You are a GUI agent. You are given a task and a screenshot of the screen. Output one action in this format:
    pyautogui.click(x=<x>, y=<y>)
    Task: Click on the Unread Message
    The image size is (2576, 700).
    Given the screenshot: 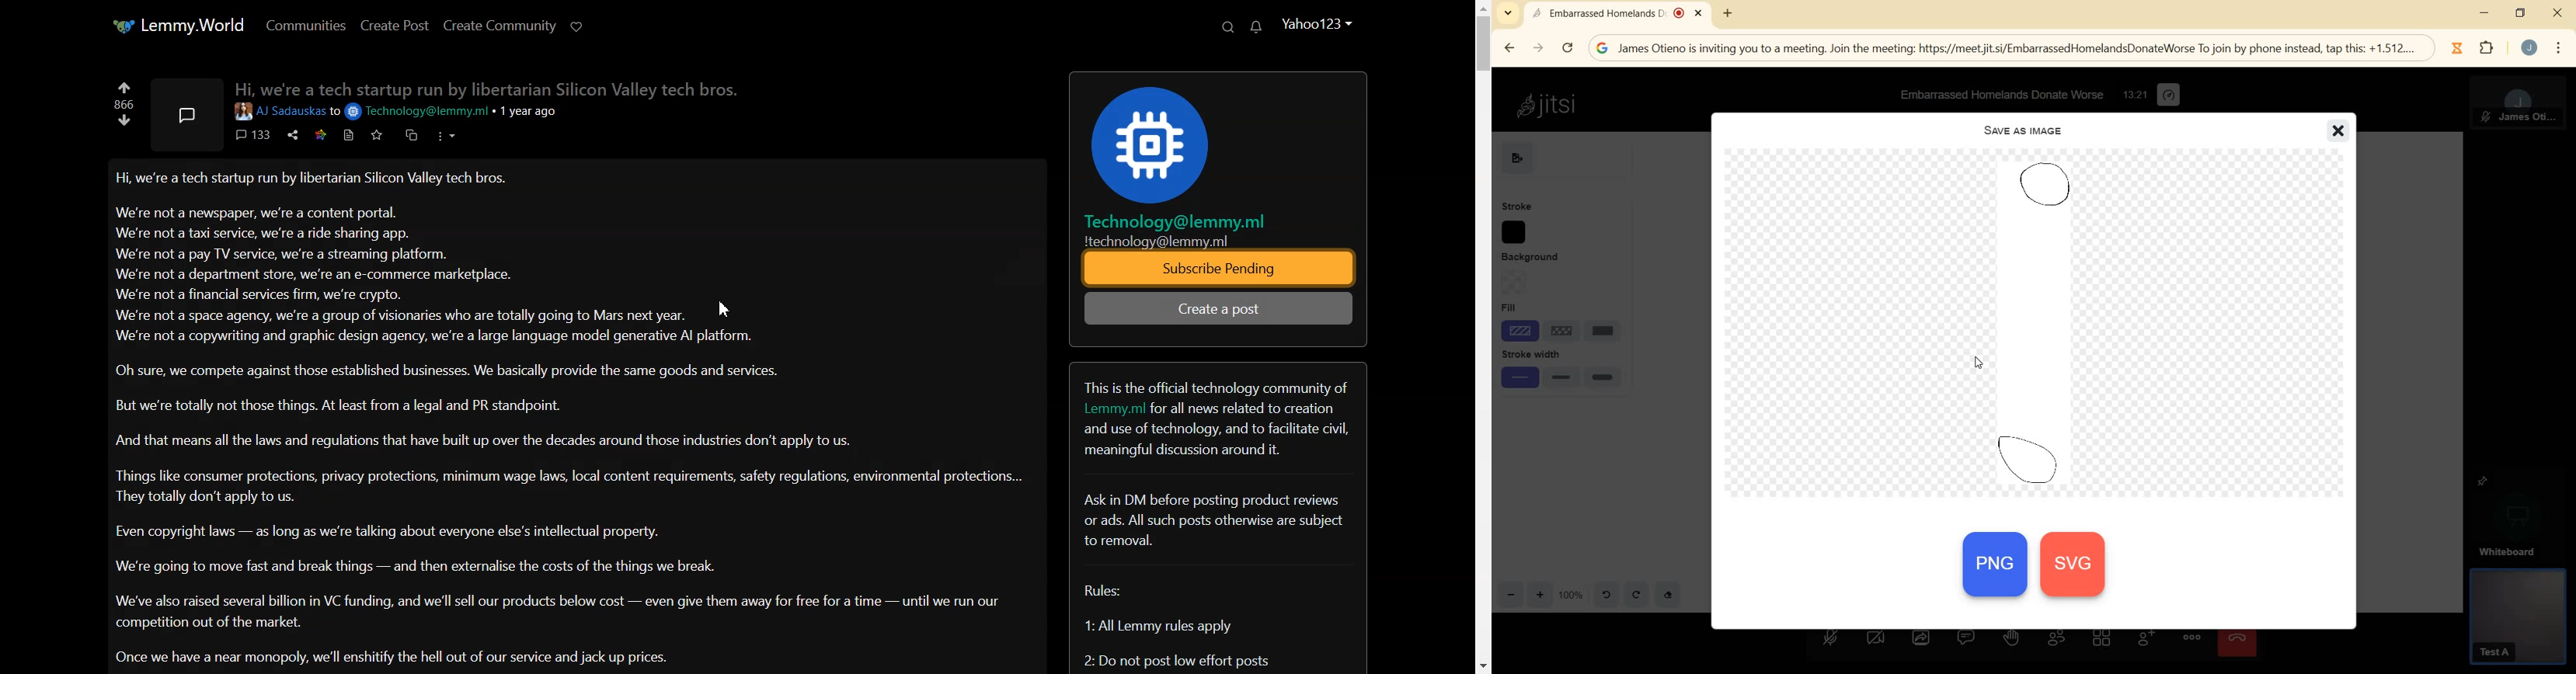 What is the action you would take?
    pyautogui.click(x=1258, y=27)
    